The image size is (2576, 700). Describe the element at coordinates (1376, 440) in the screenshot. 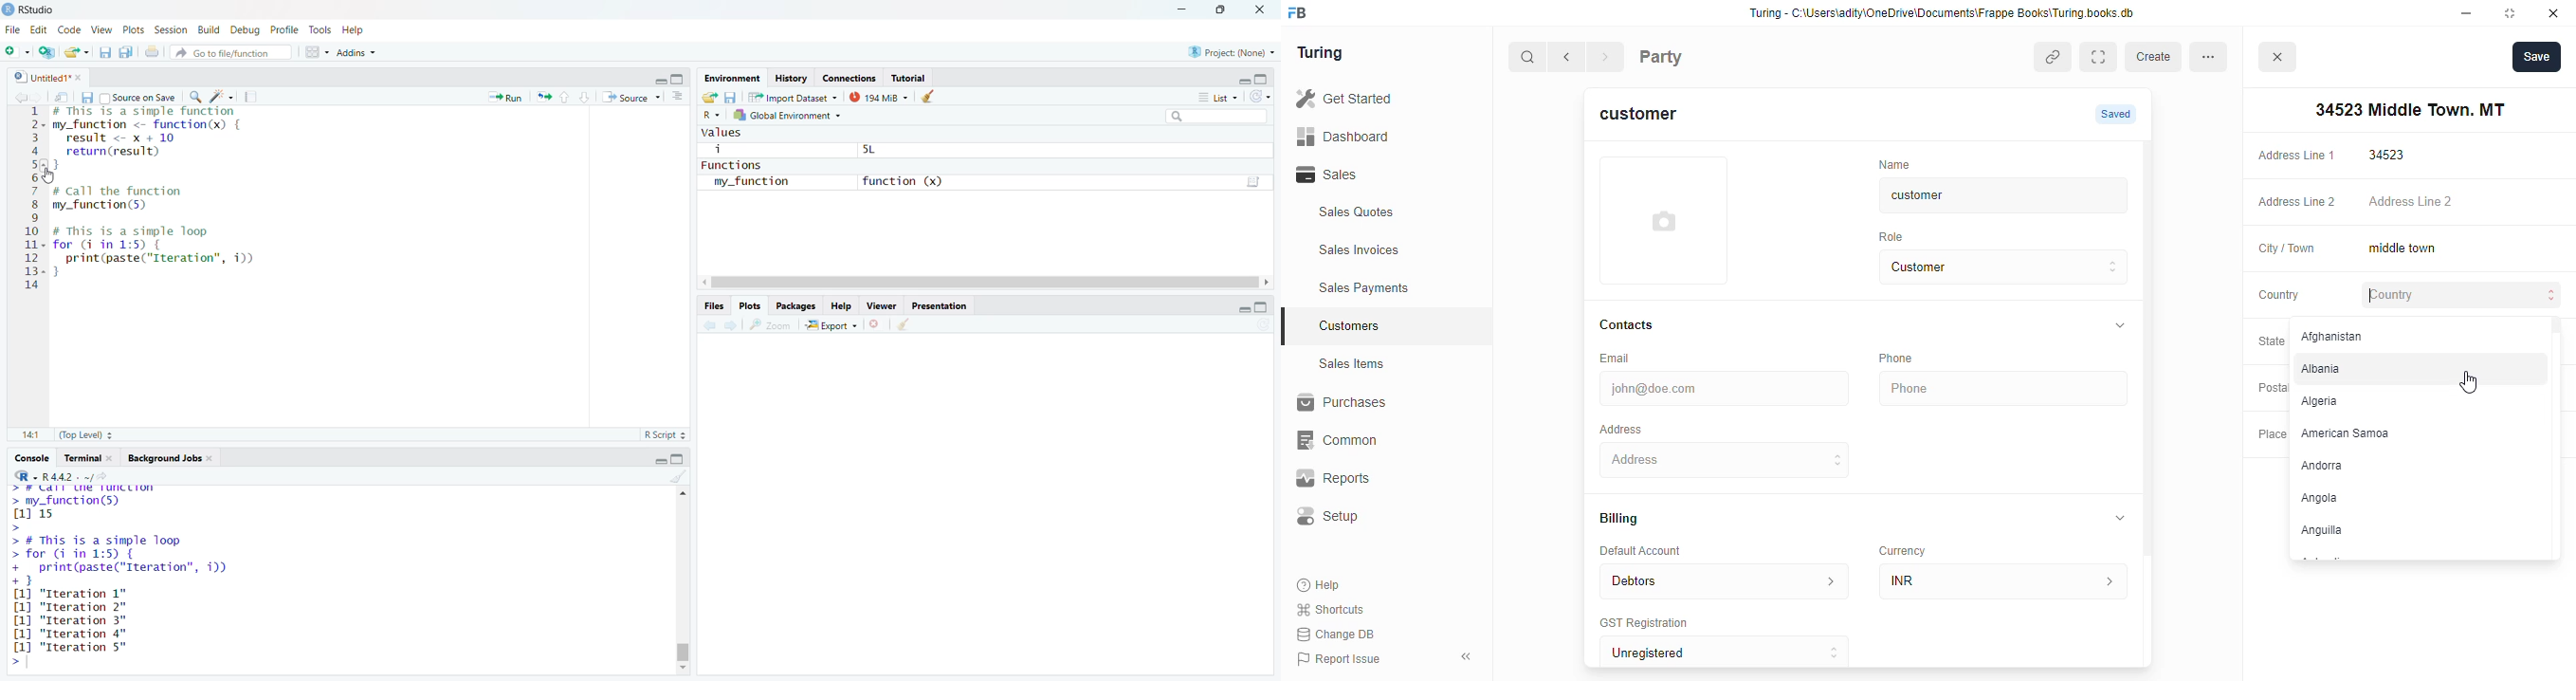

I see `‘Common` at that location.